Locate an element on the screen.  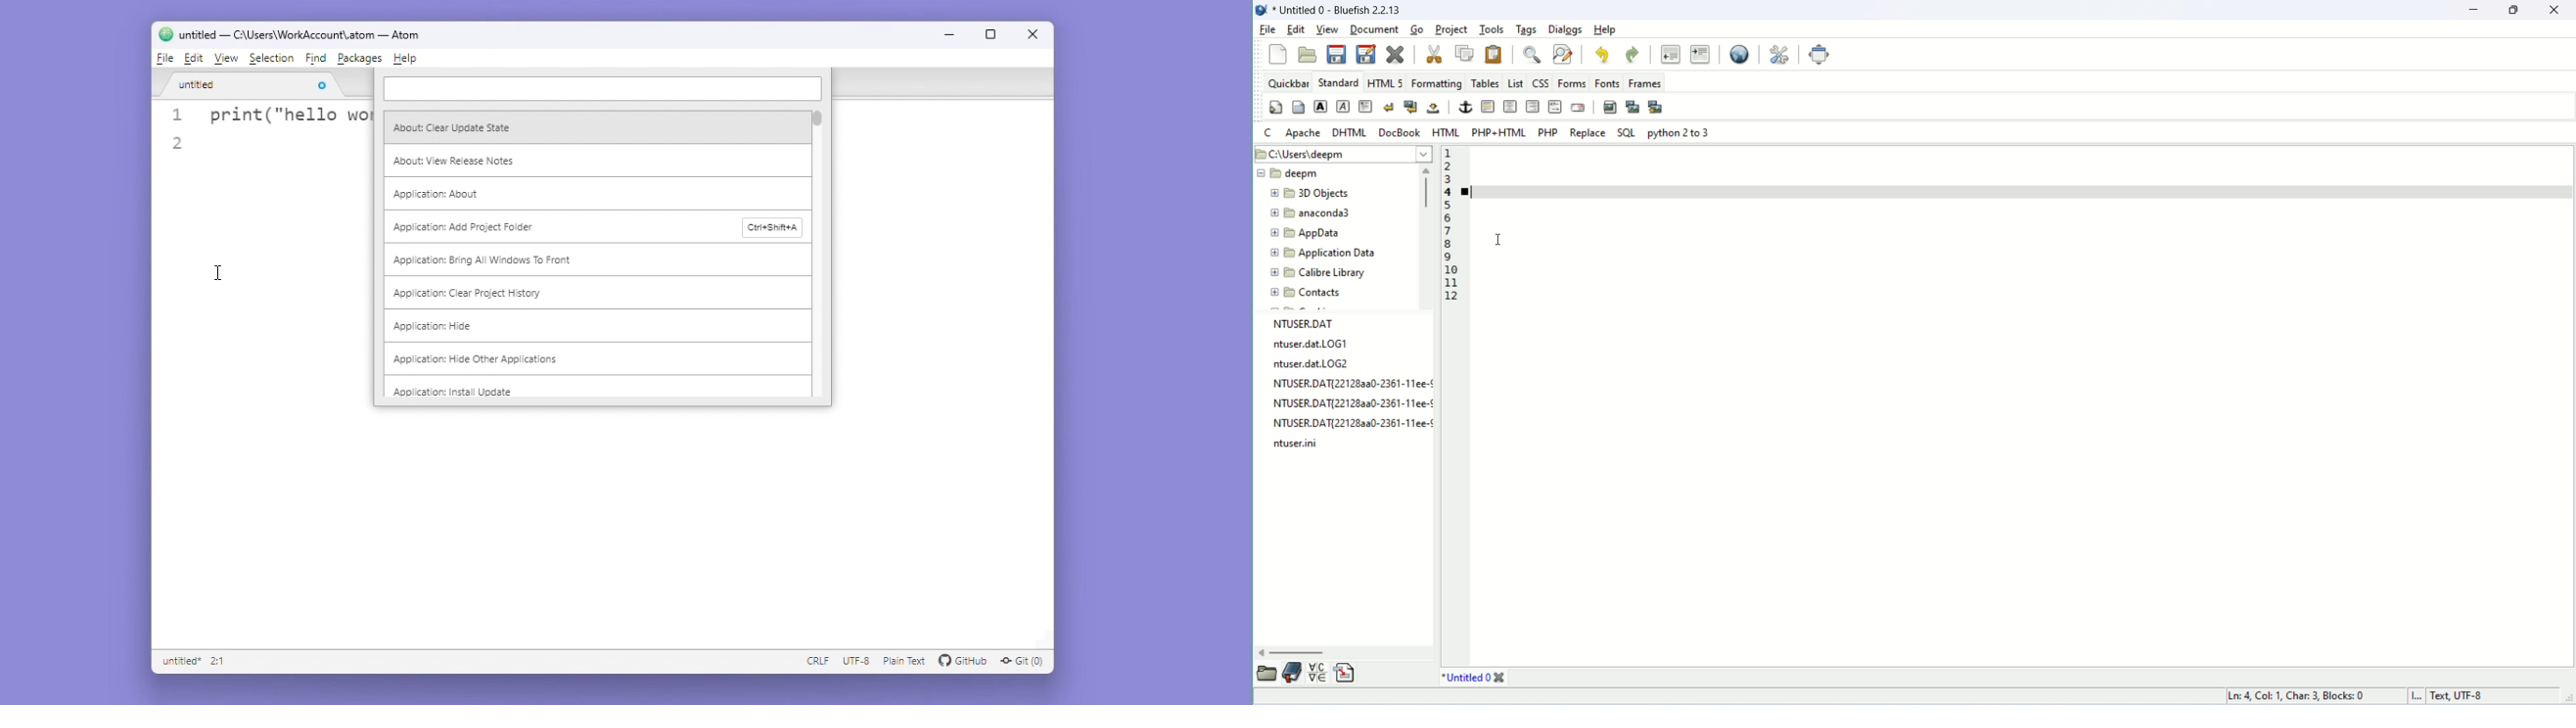
About clear update state is located at coordinates (458, 127).